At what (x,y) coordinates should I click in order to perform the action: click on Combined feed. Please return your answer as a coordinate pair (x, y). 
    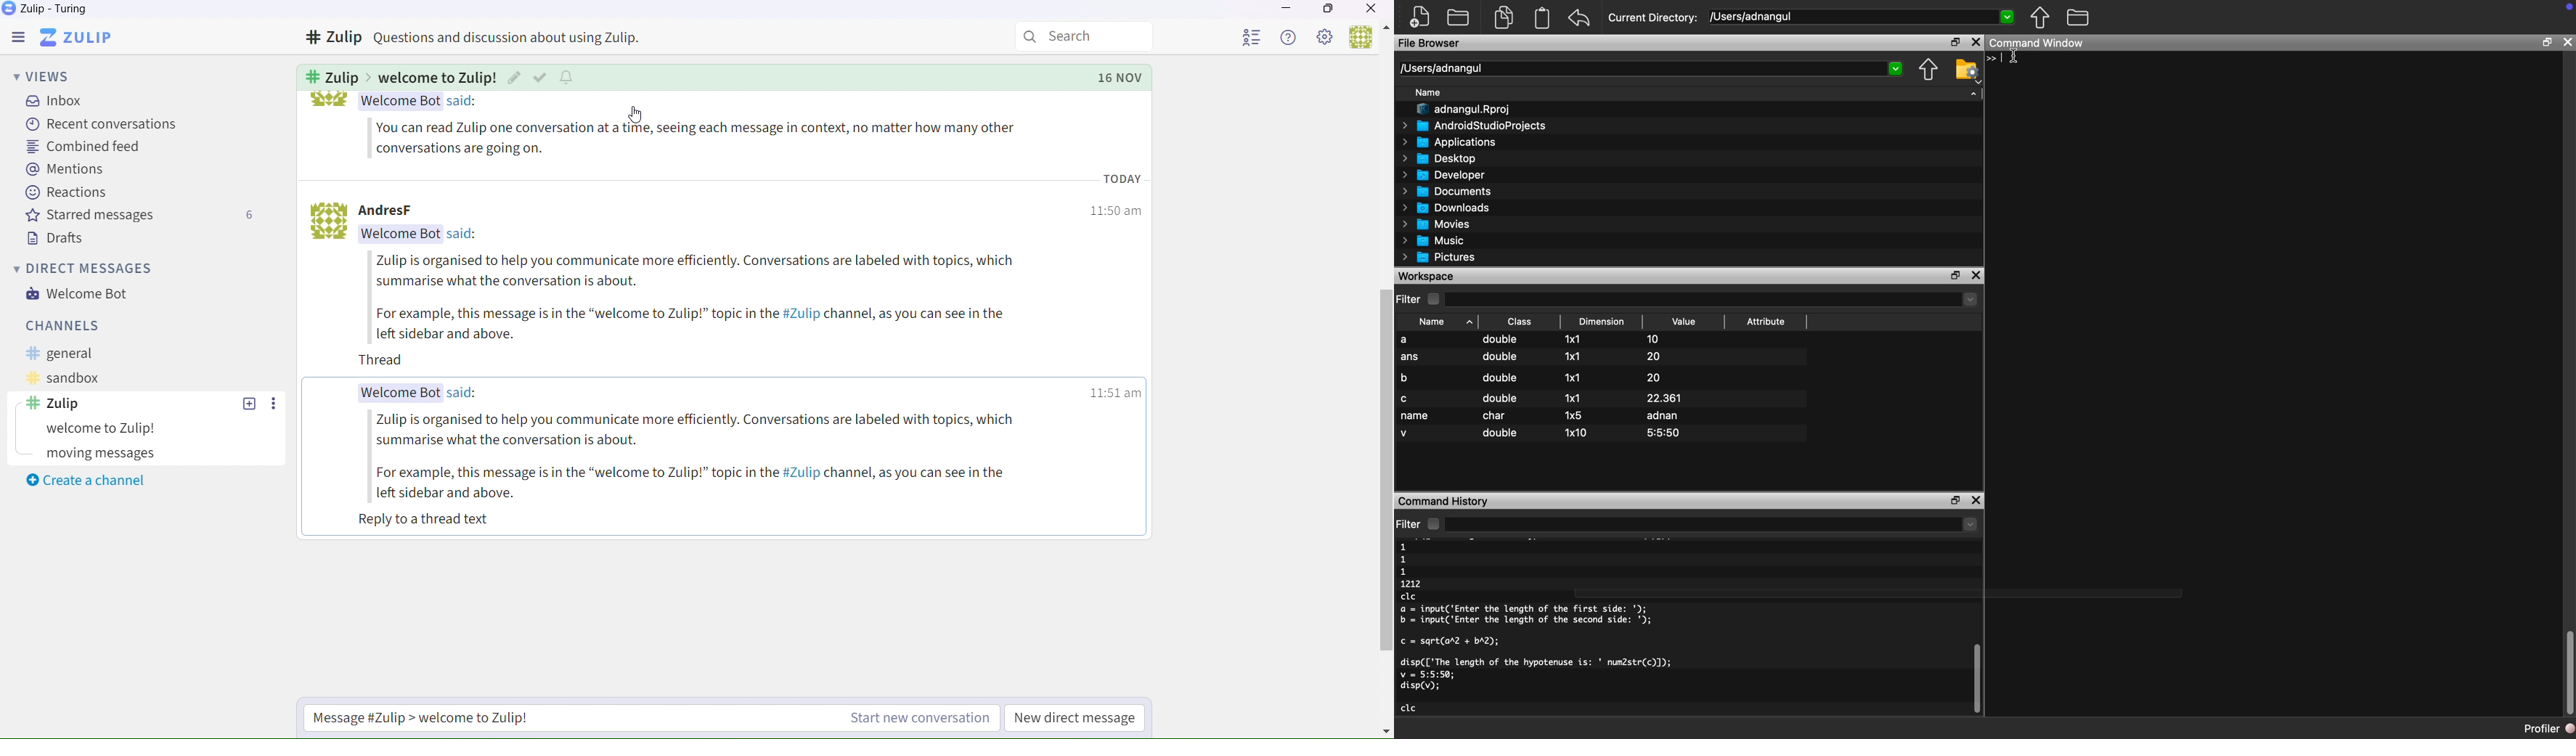
    Looking at the image, I should click on (83, 147).